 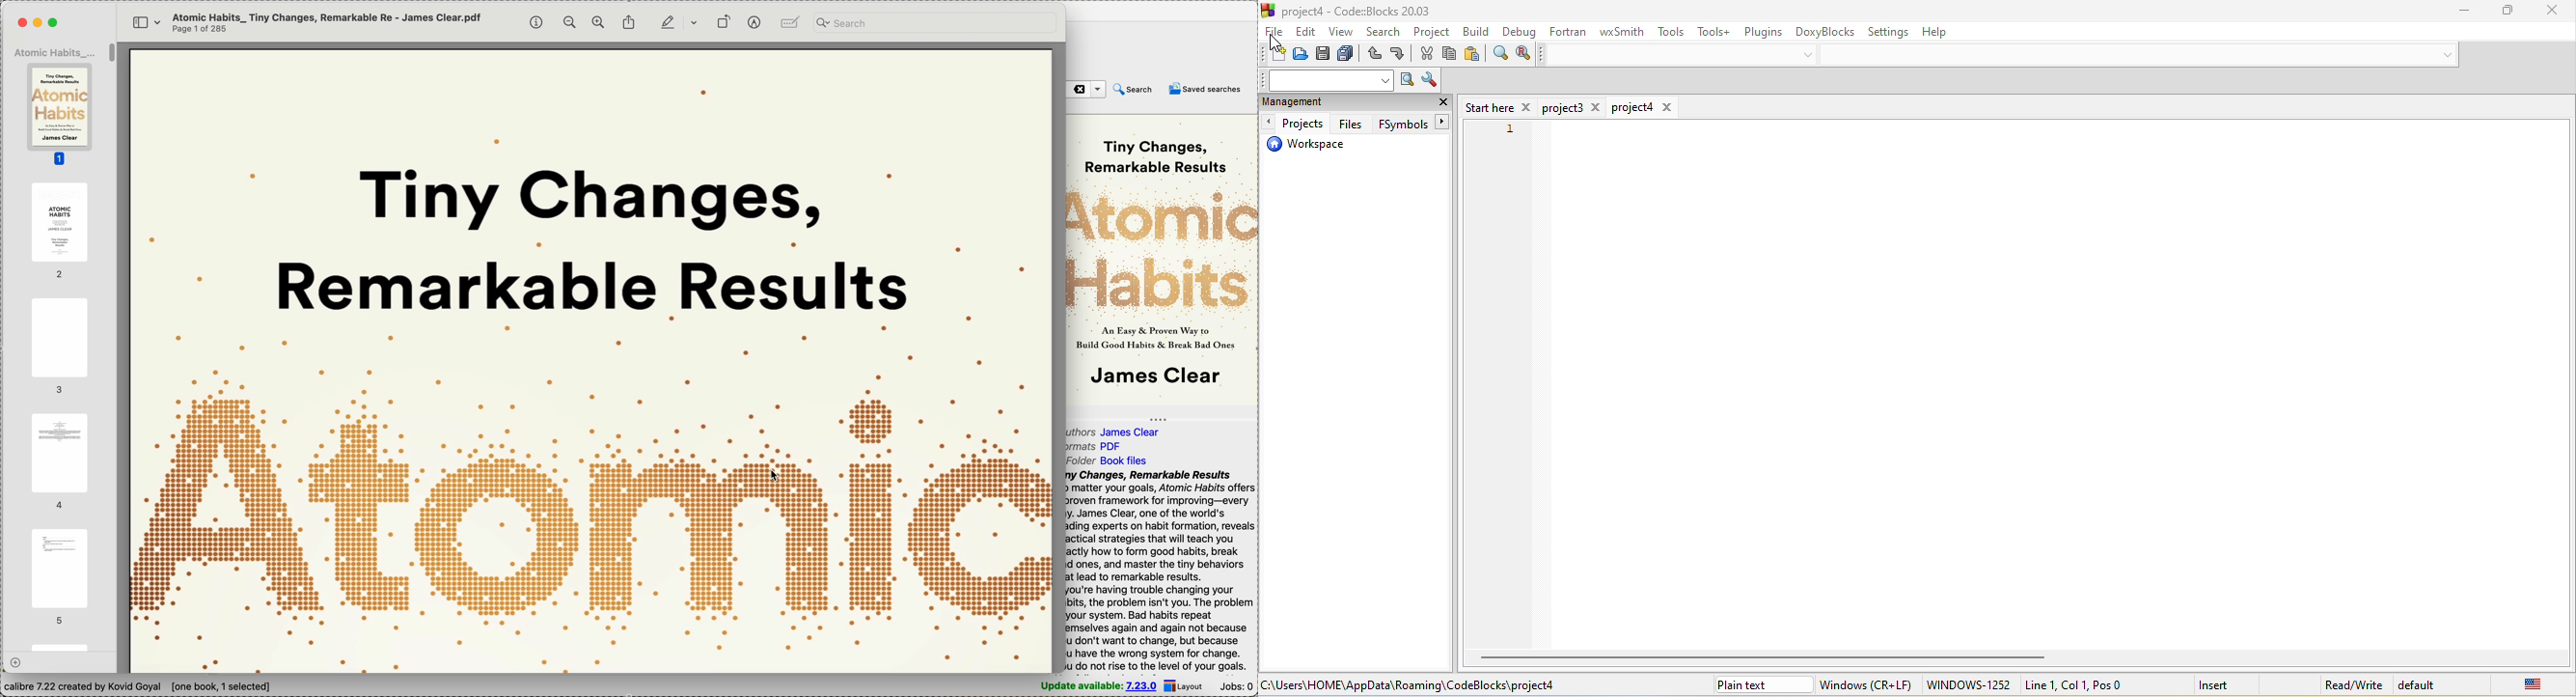 What do you see at coordinates (1098, 686) in the screenshot?
I see `update available` at bounding box center [1098, 686].